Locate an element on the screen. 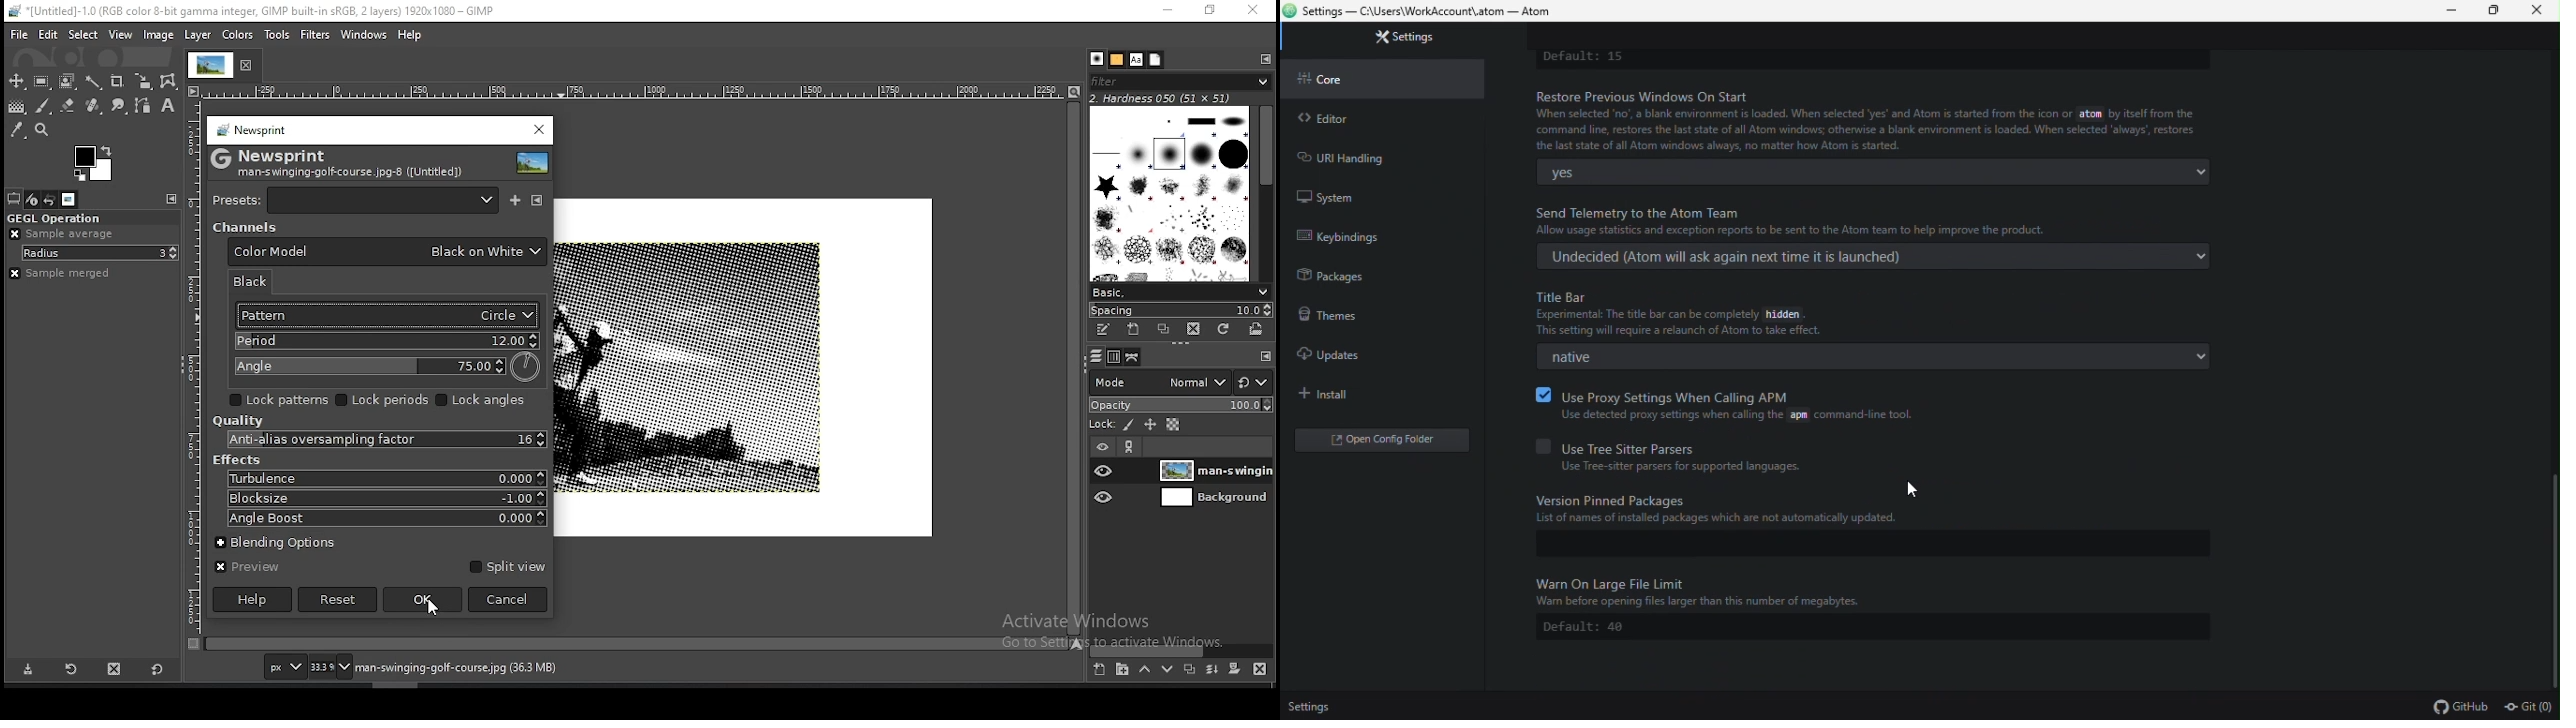 This screenshot has height=728, width=2576. fuzzy selection tool is located at coordinates (93, 83).